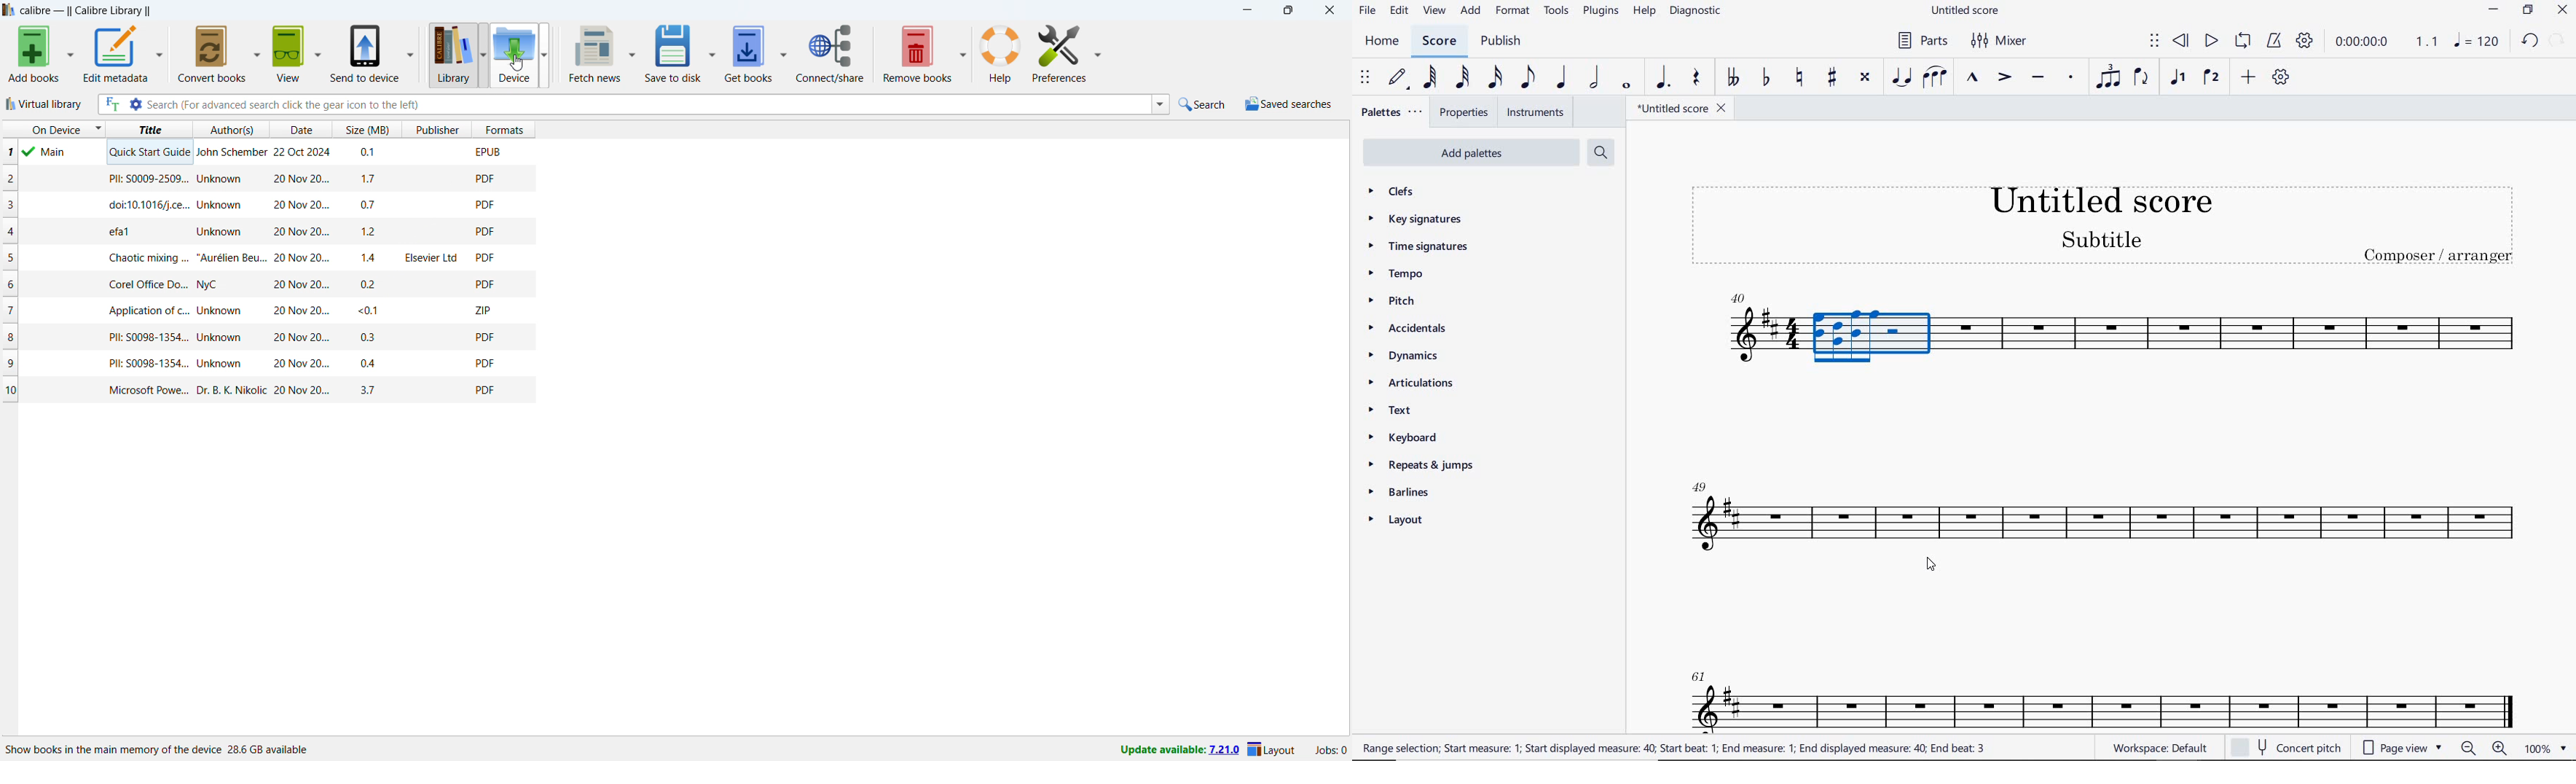 The image size is (2576, 784). What do you see at coordinates (1463, 114) in the screenshot?
I see `PROPERTIES` at bounding box center [1463, 114].